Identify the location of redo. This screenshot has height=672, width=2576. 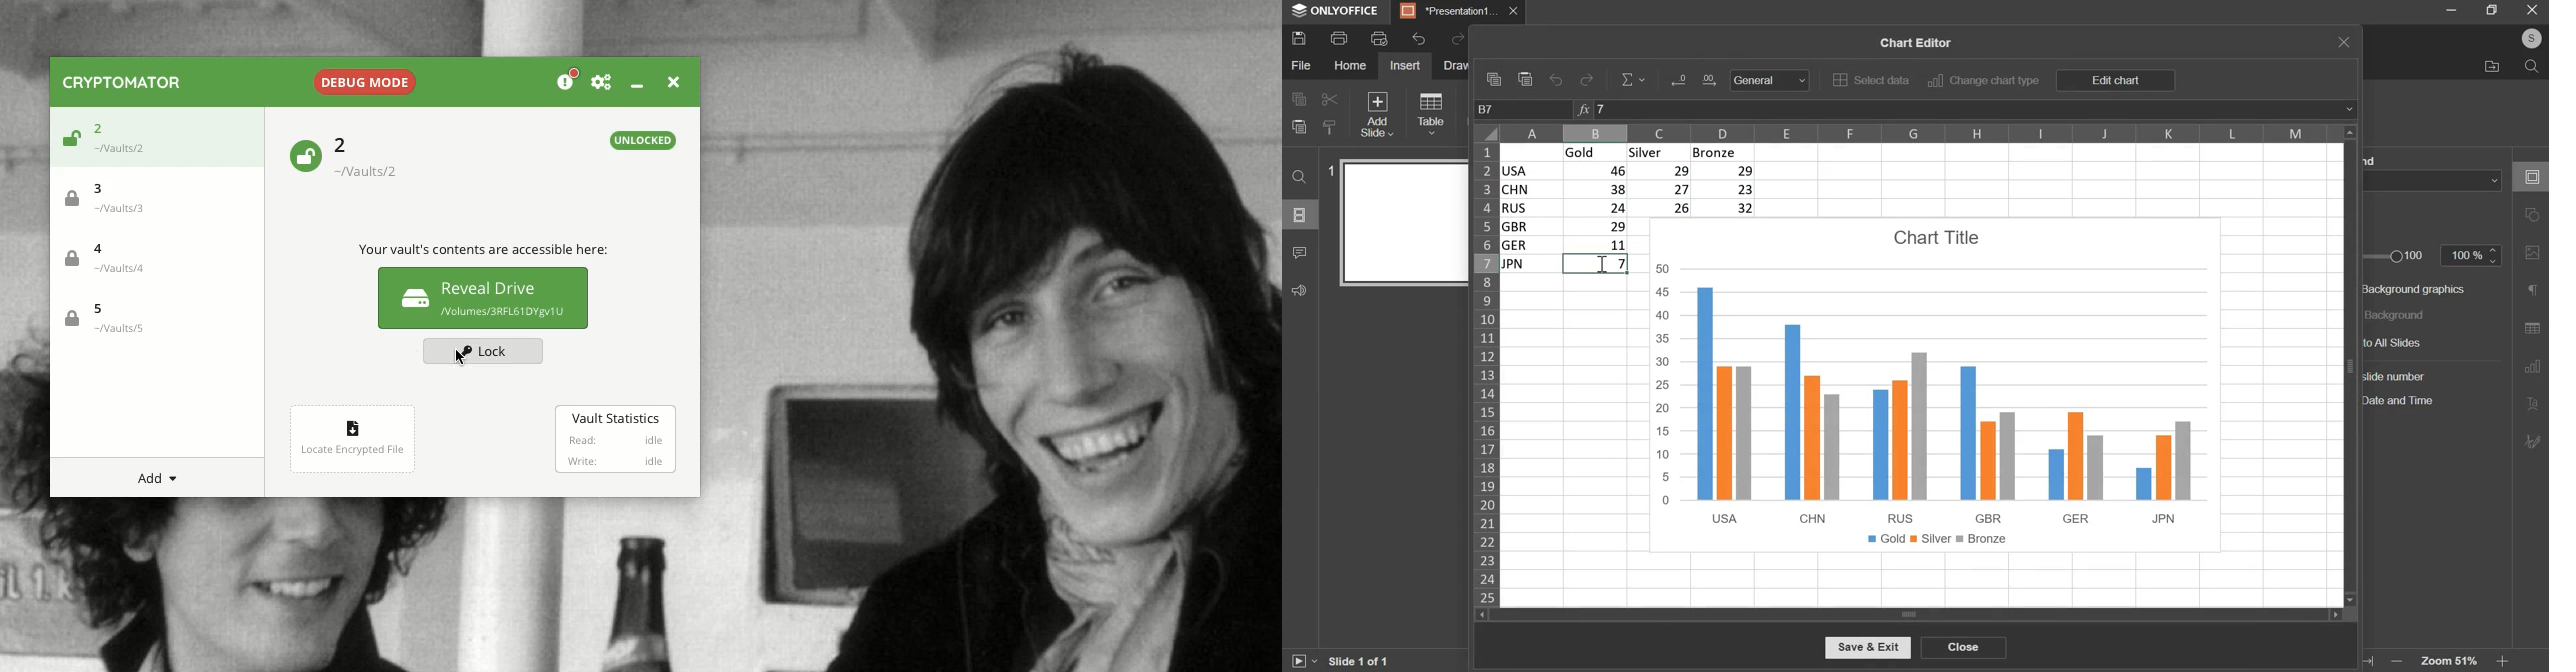
(1454, 39).